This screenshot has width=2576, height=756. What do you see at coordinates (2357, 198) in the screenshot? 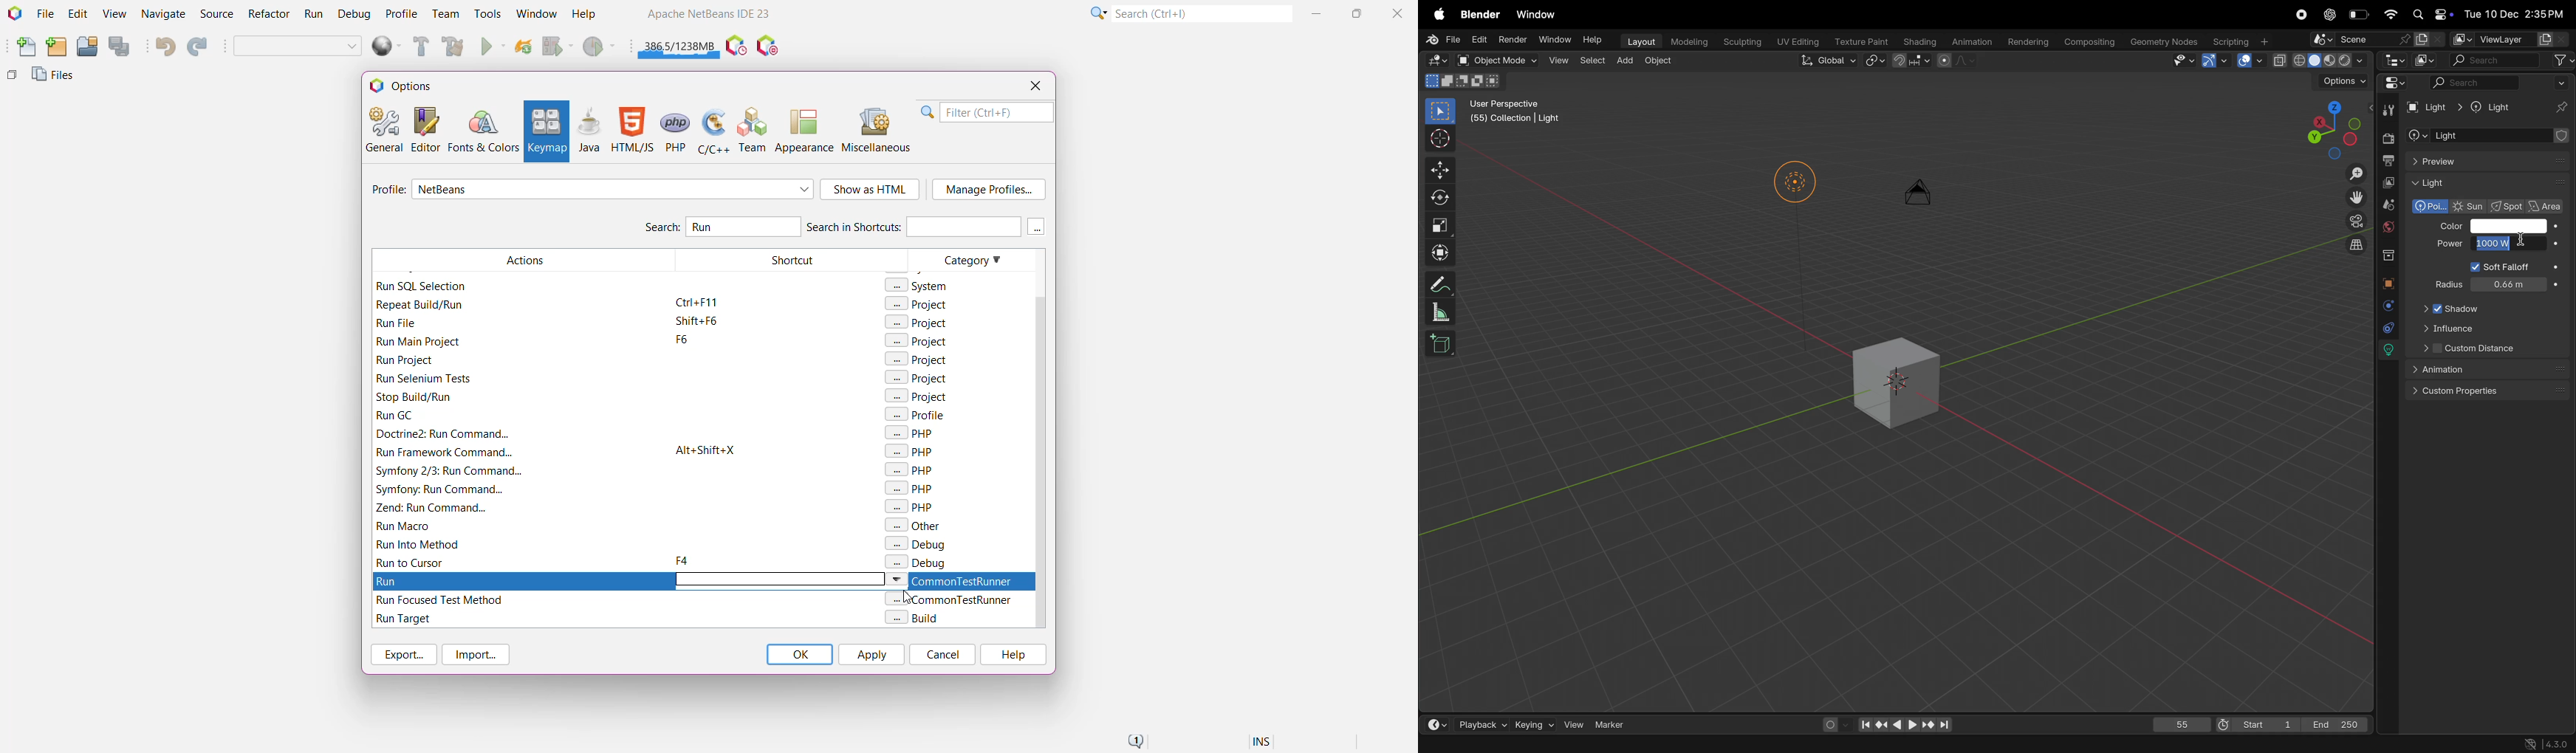
I see `move the view` at bounding box center [2357, 198].